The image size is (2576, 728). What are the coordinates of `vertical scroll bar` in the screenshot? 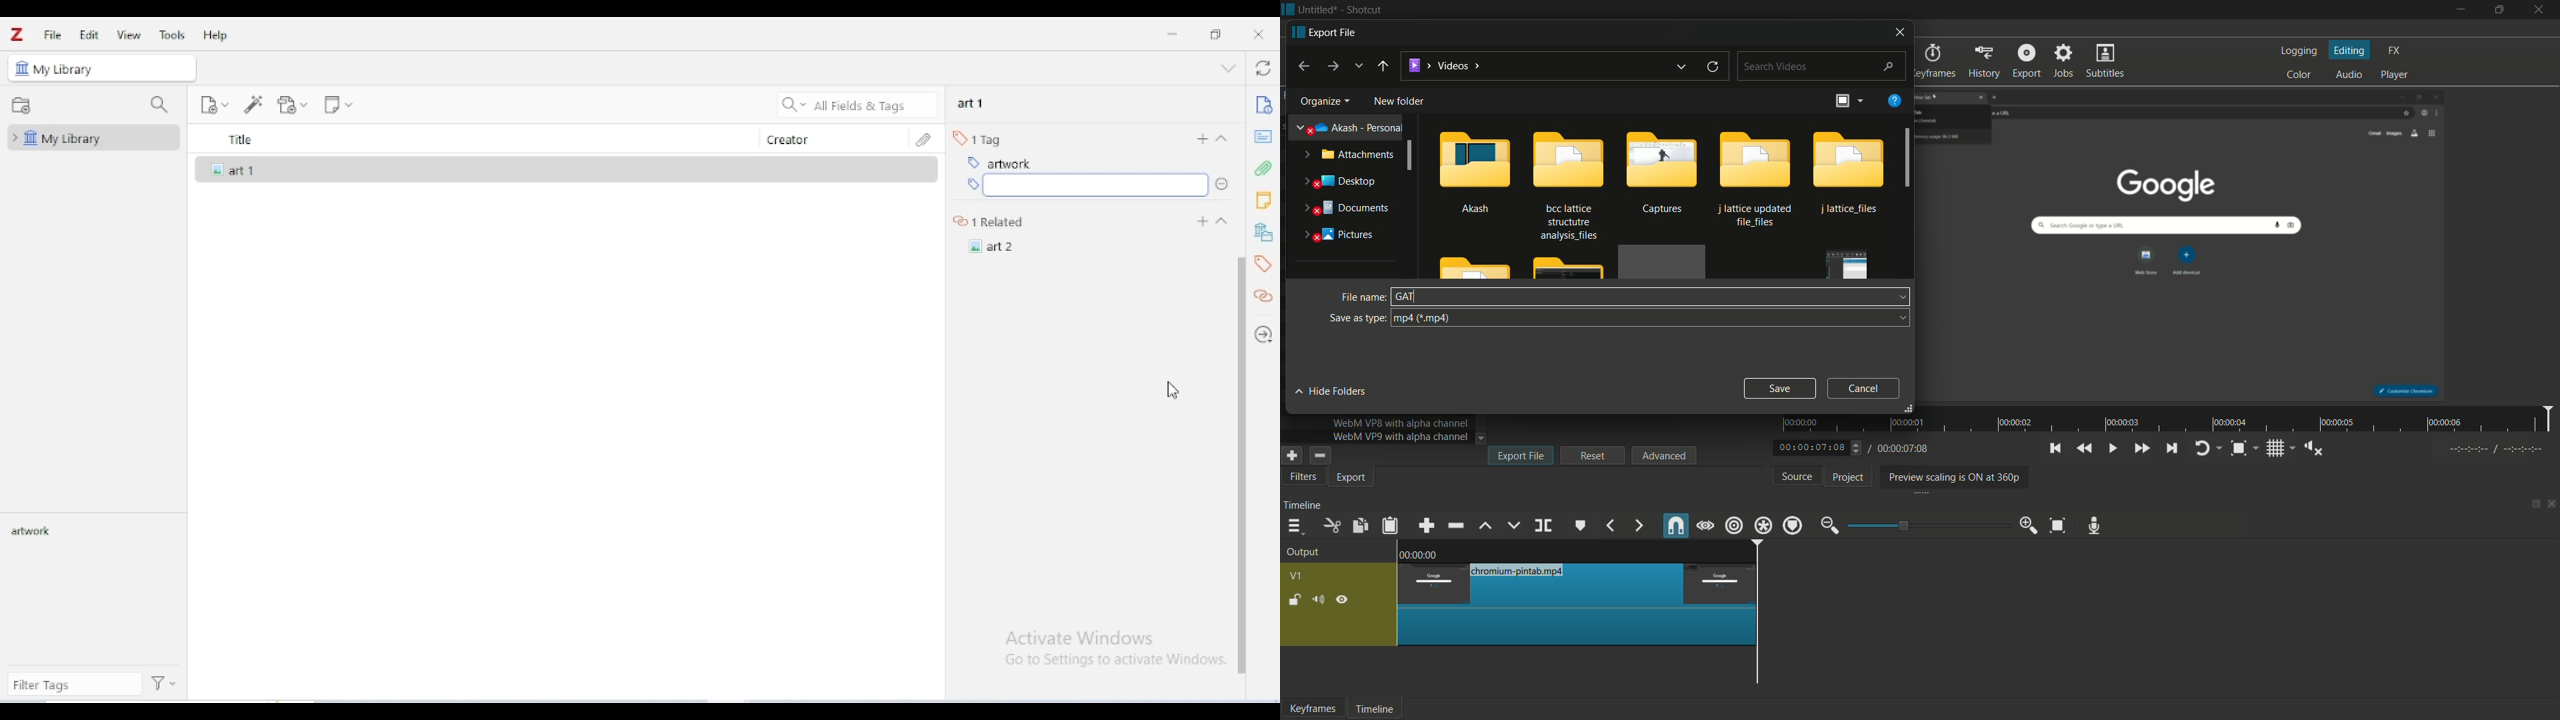 It's located at (1242, 490).